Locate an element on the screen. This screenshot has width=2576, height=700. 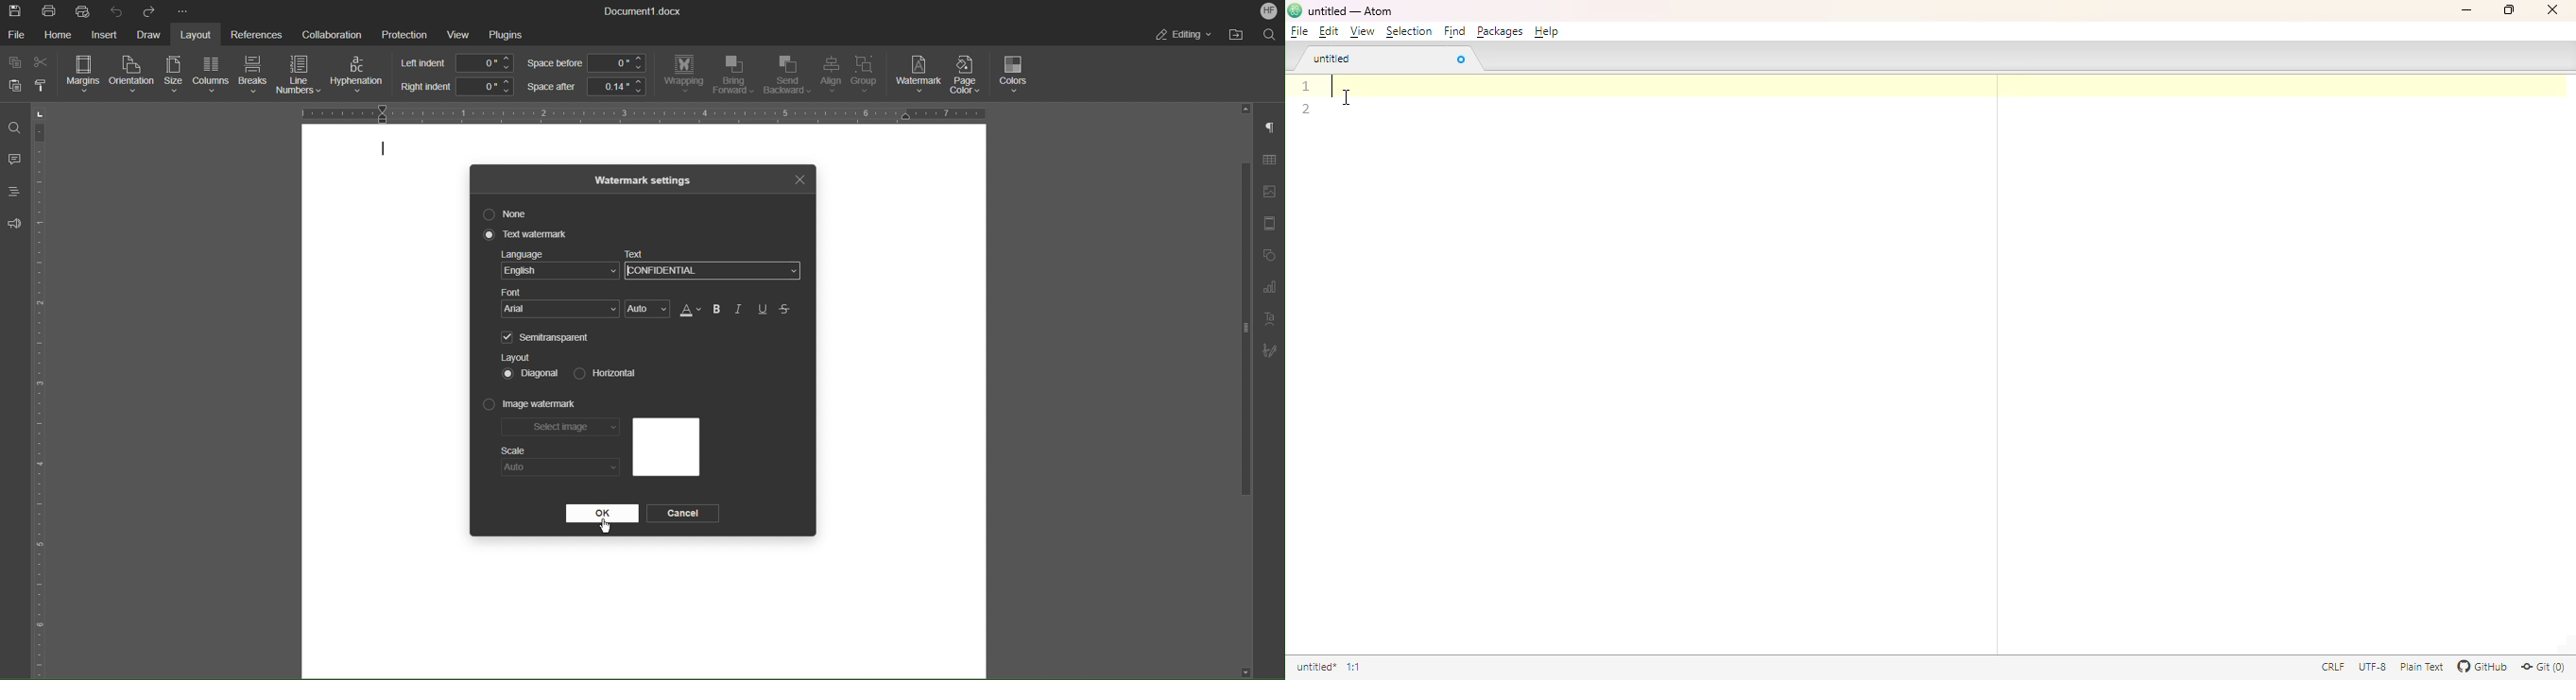
Font is located at coordinates (562, 304).